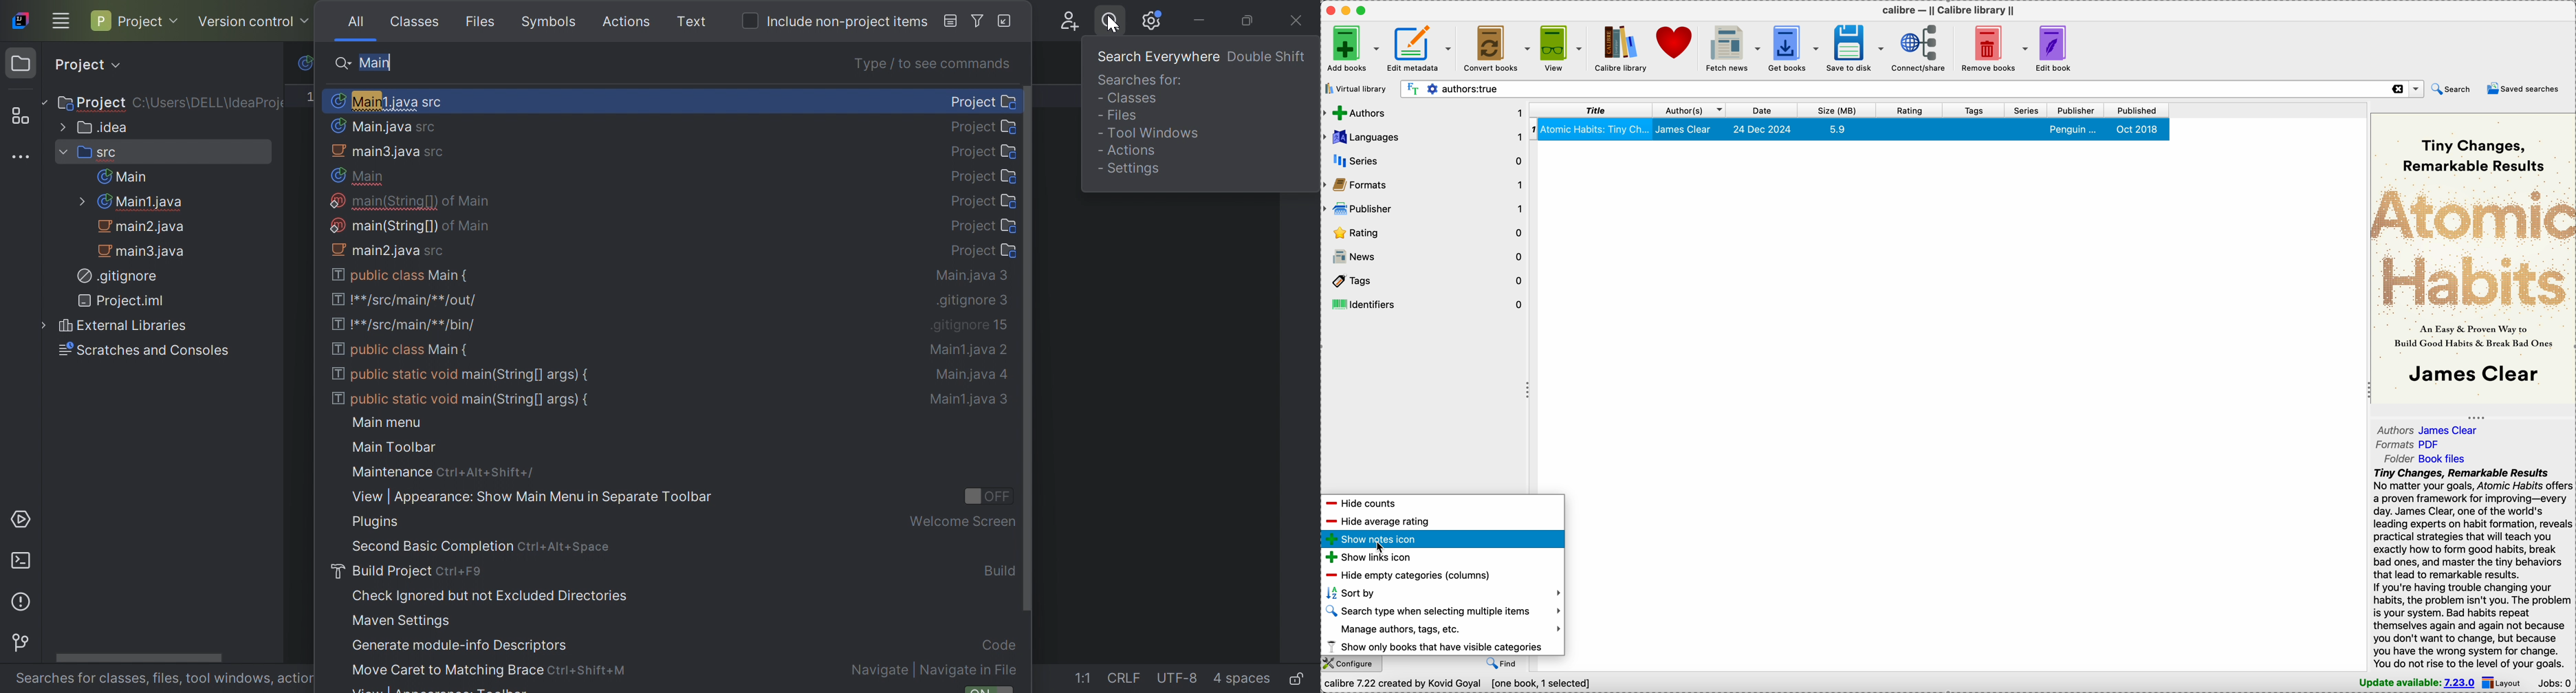  I want to click on size(MB), so click(1839, 110).